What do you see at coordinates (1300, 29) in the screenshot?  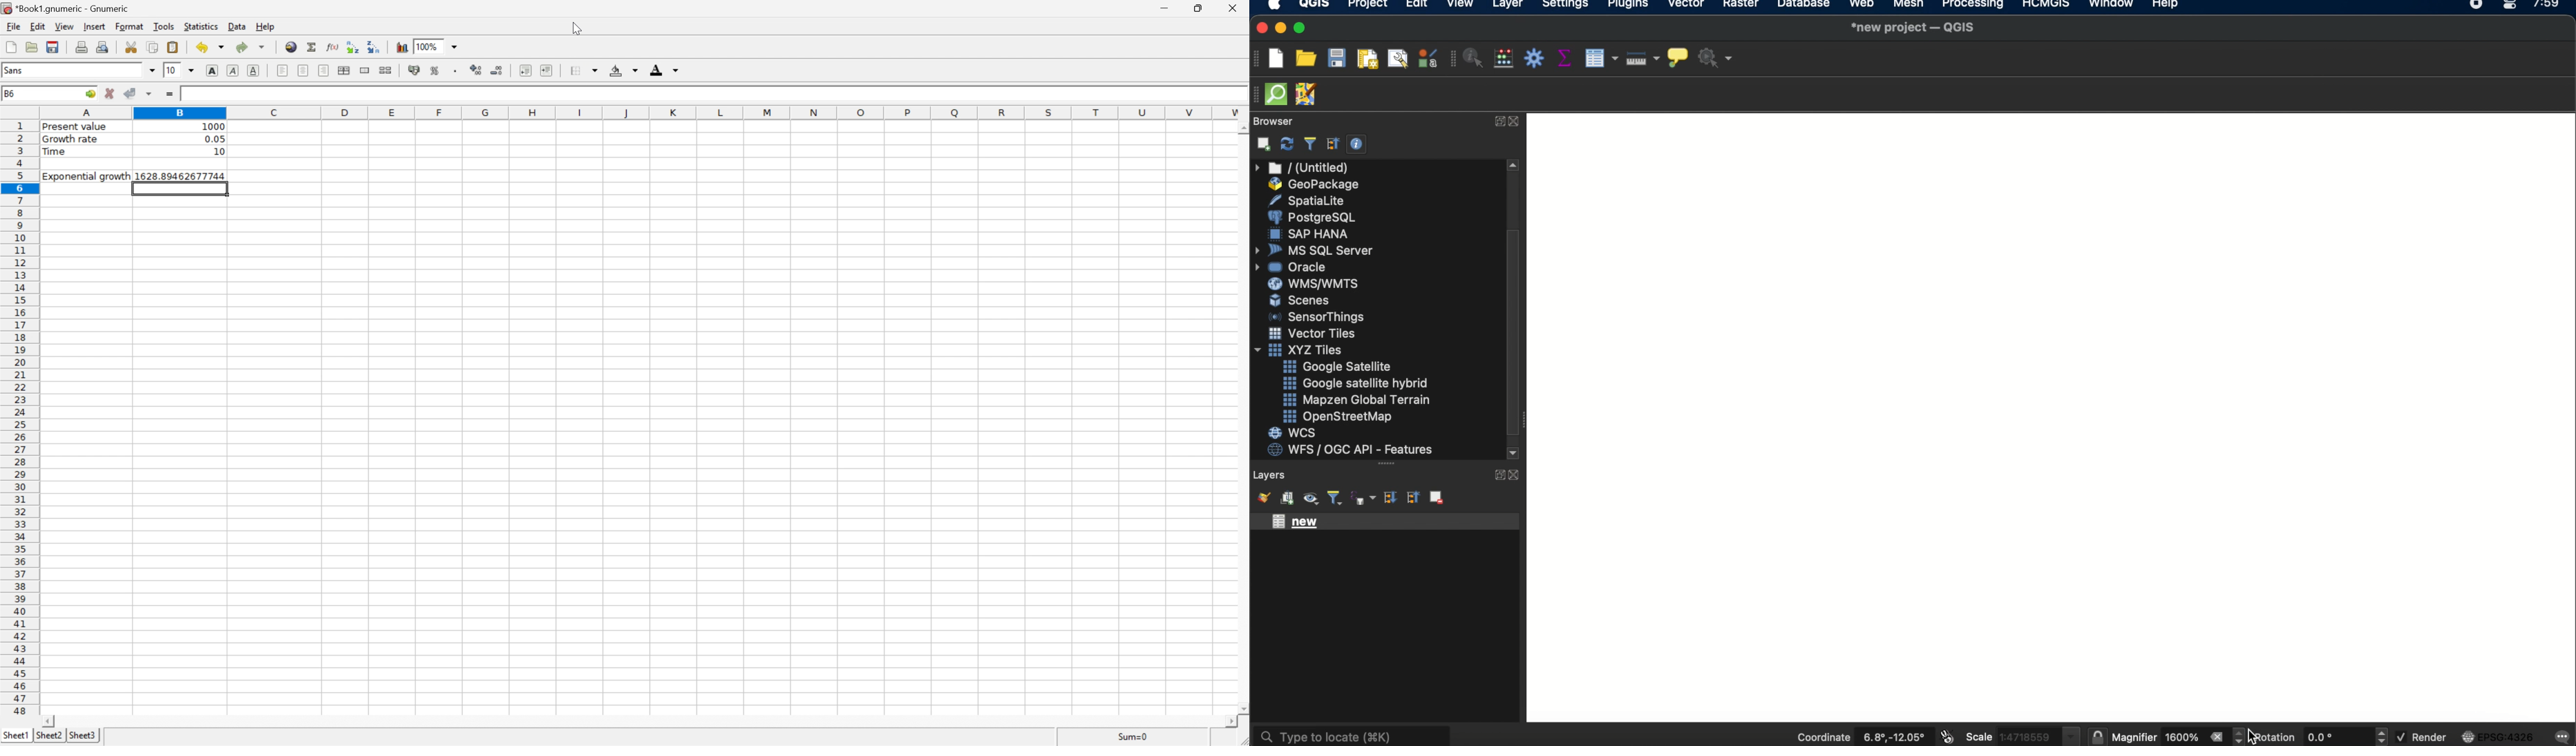 I see `maximize` at bounding box center [1300, 29].